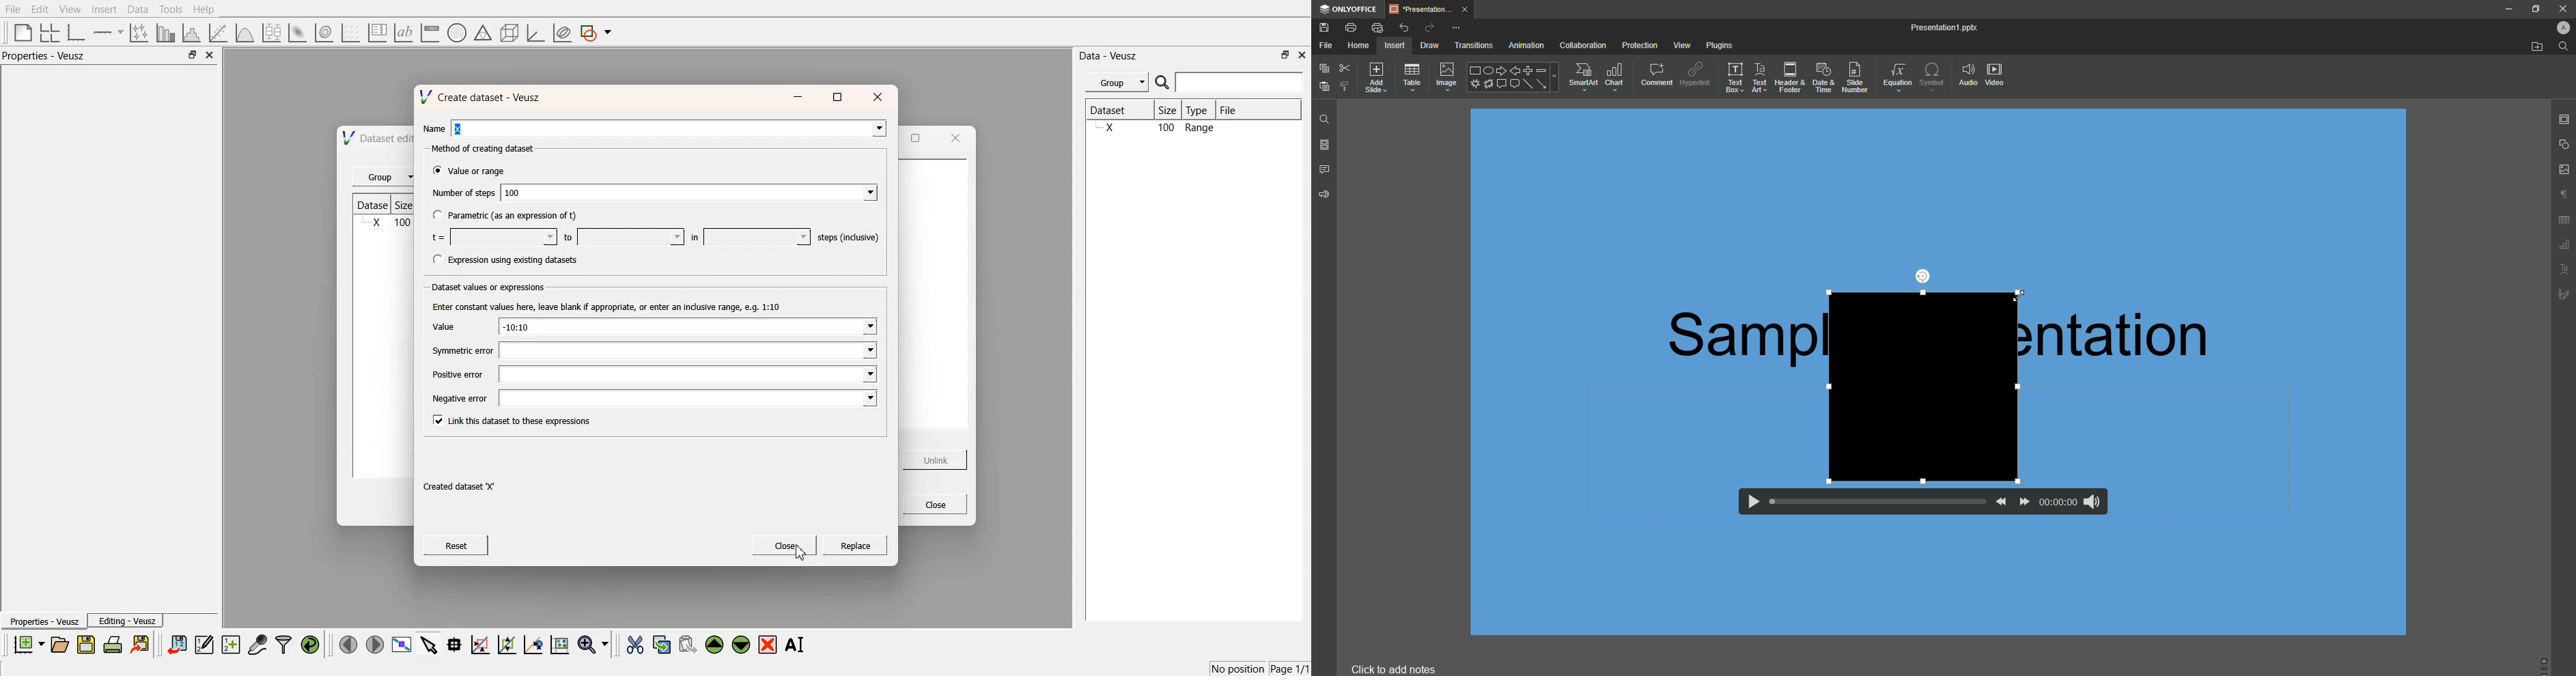 Image resolution: width=2576 pixels, height=700 pixels. I want to click on polar graph, so click(456, 34).